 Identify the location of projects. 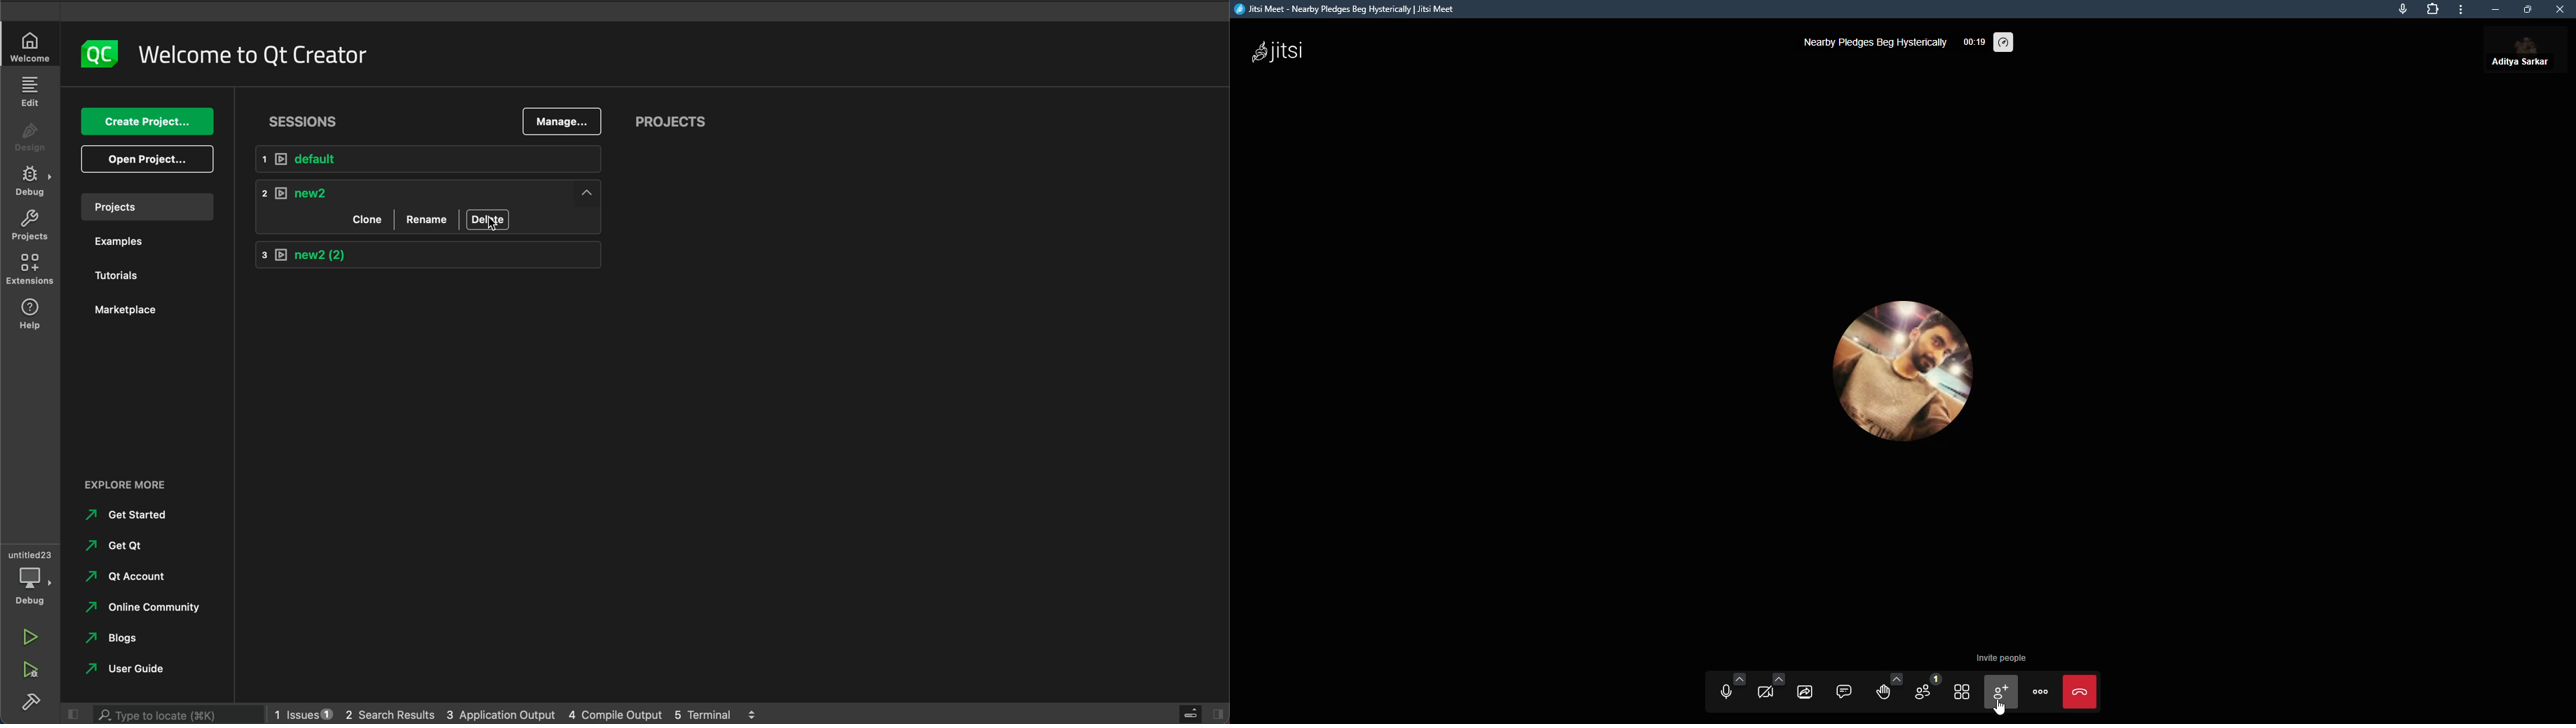
(30, 226).